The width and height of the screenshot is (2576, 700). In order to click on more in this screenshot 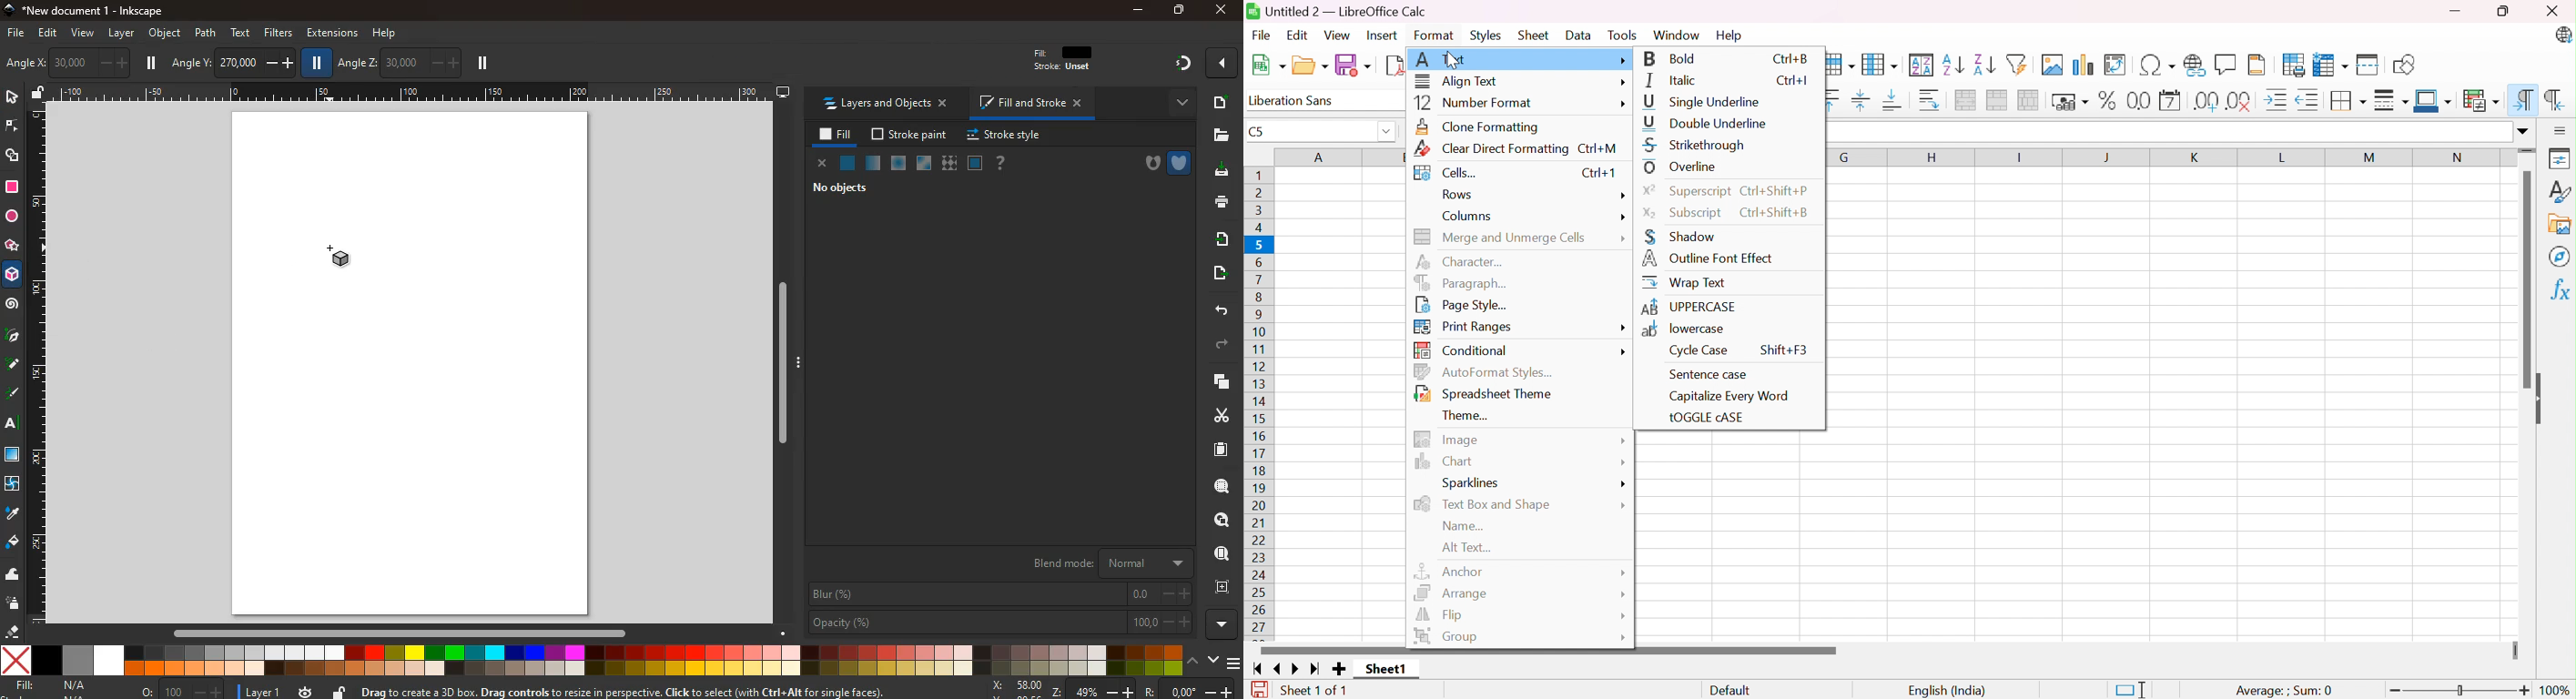, I will do `click(1221, 623)`.